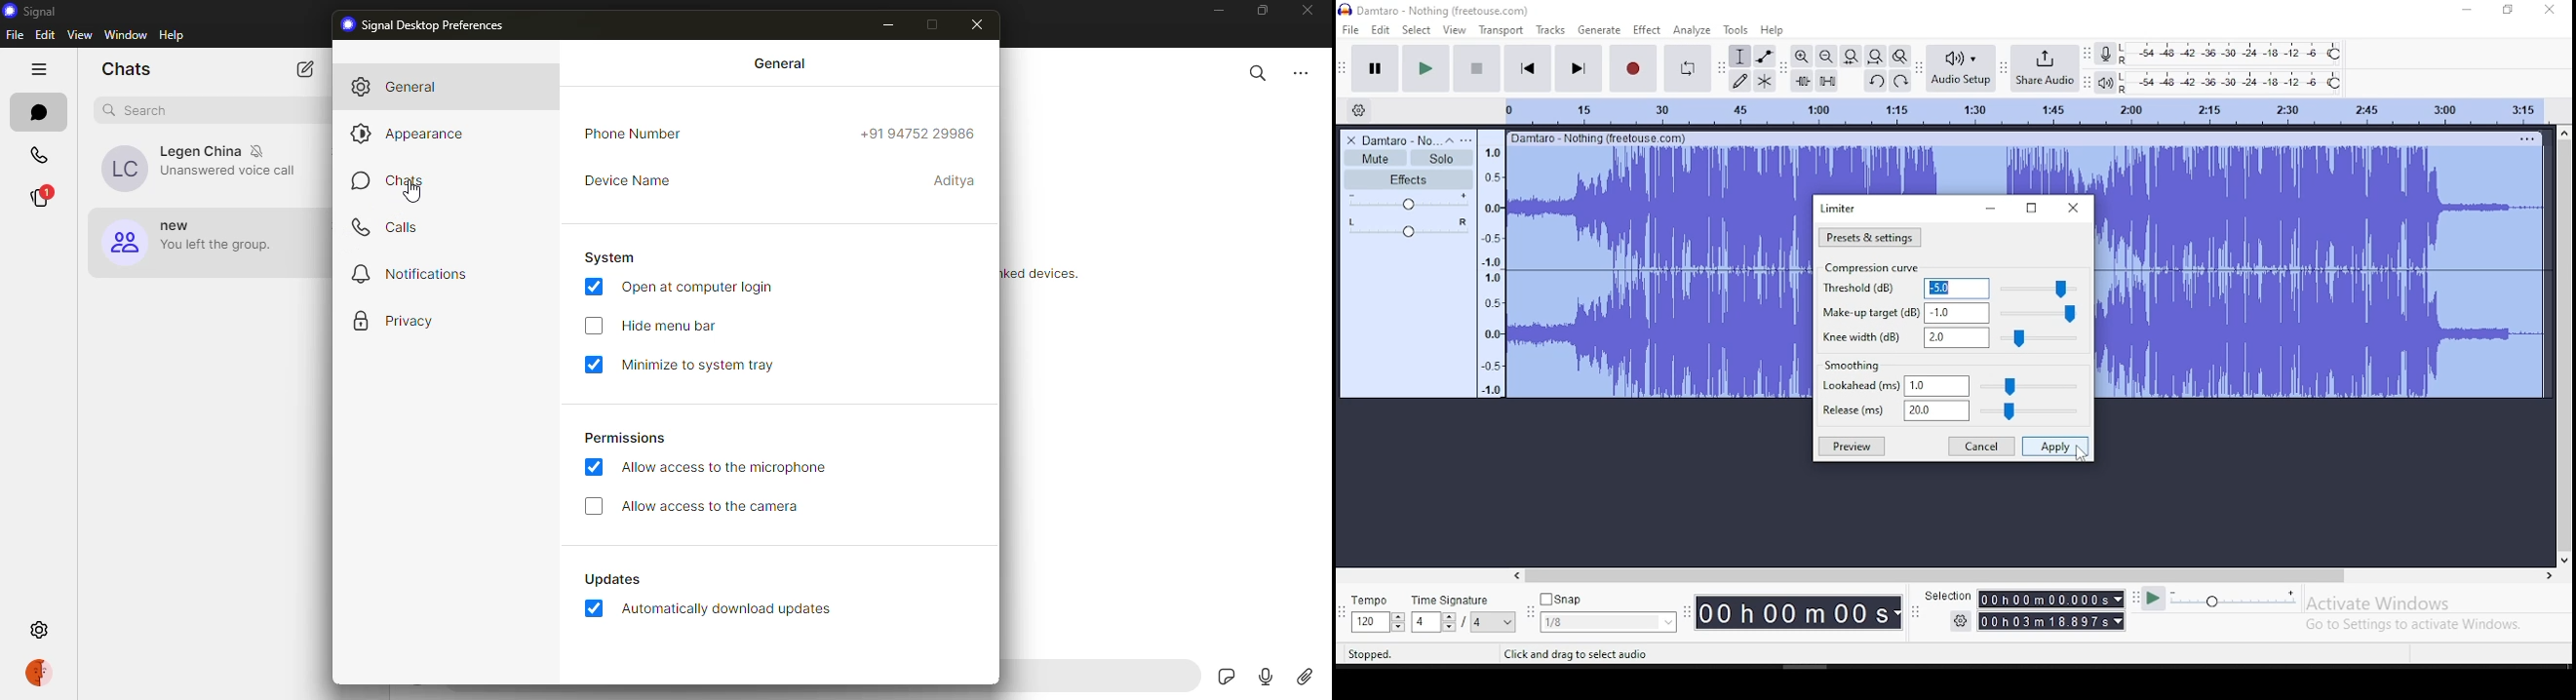 The width and height of the screenshot is (2576, 700). I want to click on tempo, so click(1375, 612).